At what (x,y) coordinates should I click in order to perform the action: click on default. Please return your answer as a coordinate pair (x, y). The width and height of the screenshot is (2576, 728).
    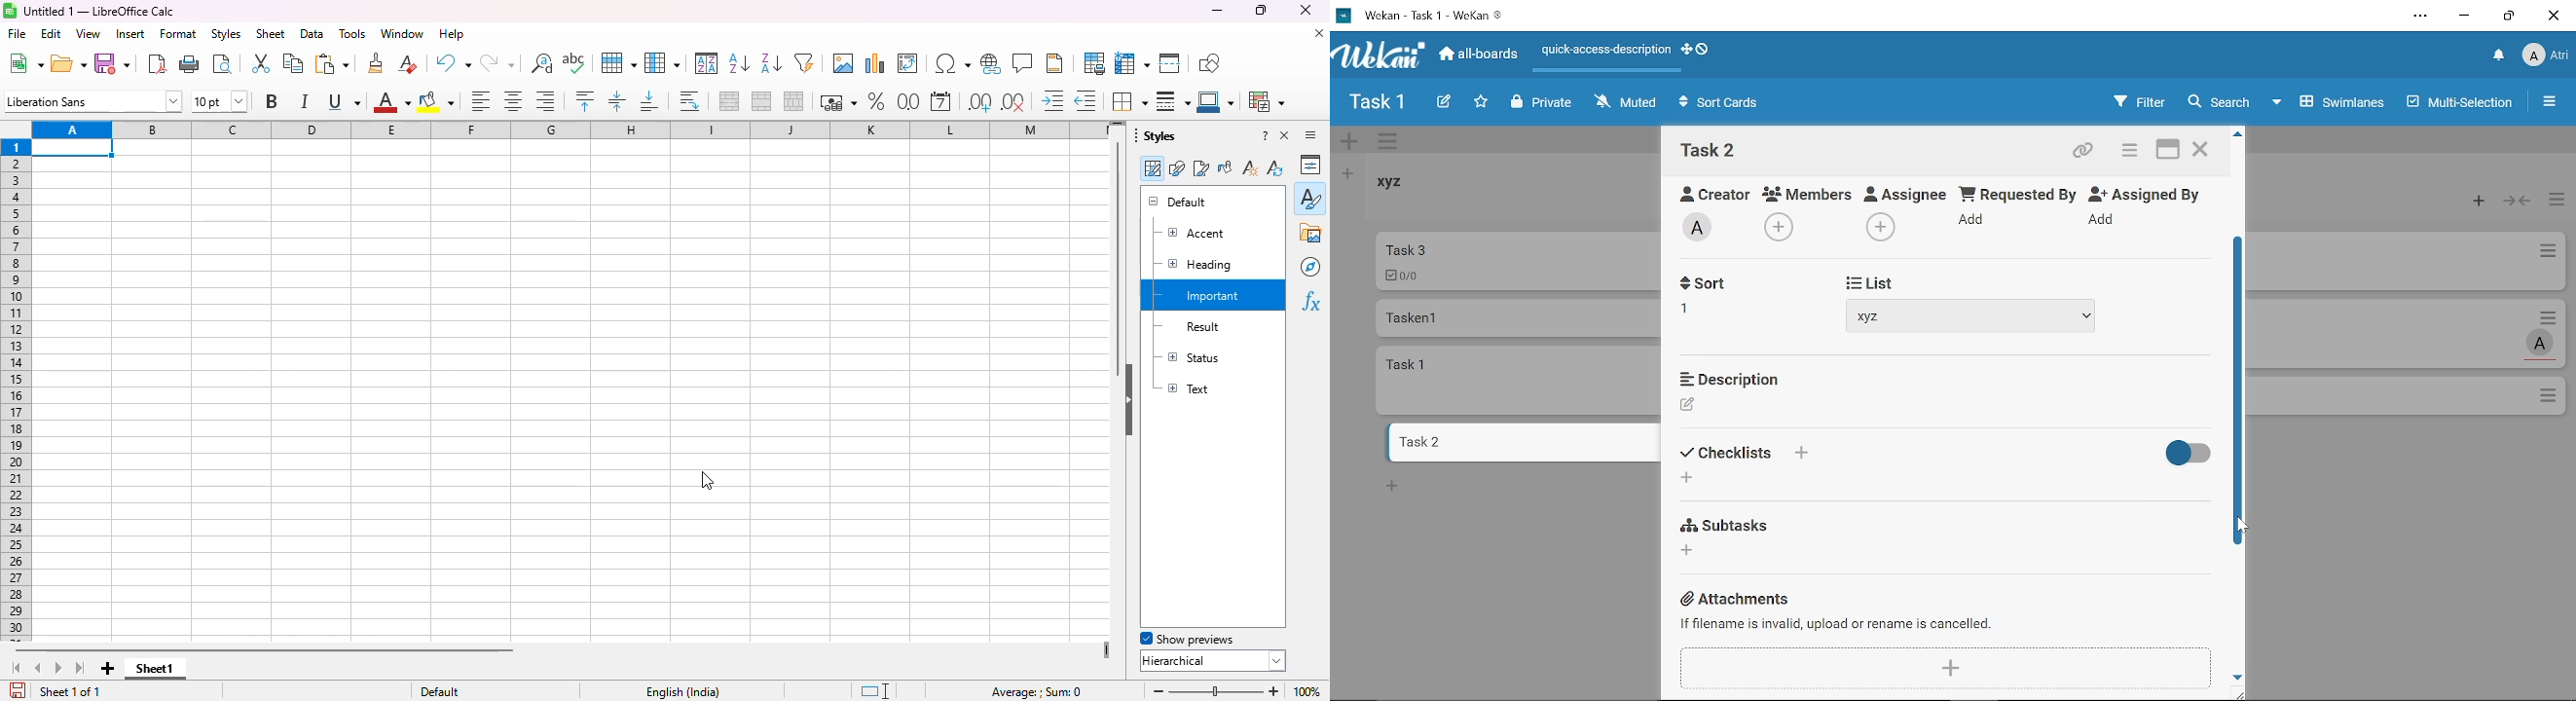
    Looking at the image, I should click on (1178, 201).